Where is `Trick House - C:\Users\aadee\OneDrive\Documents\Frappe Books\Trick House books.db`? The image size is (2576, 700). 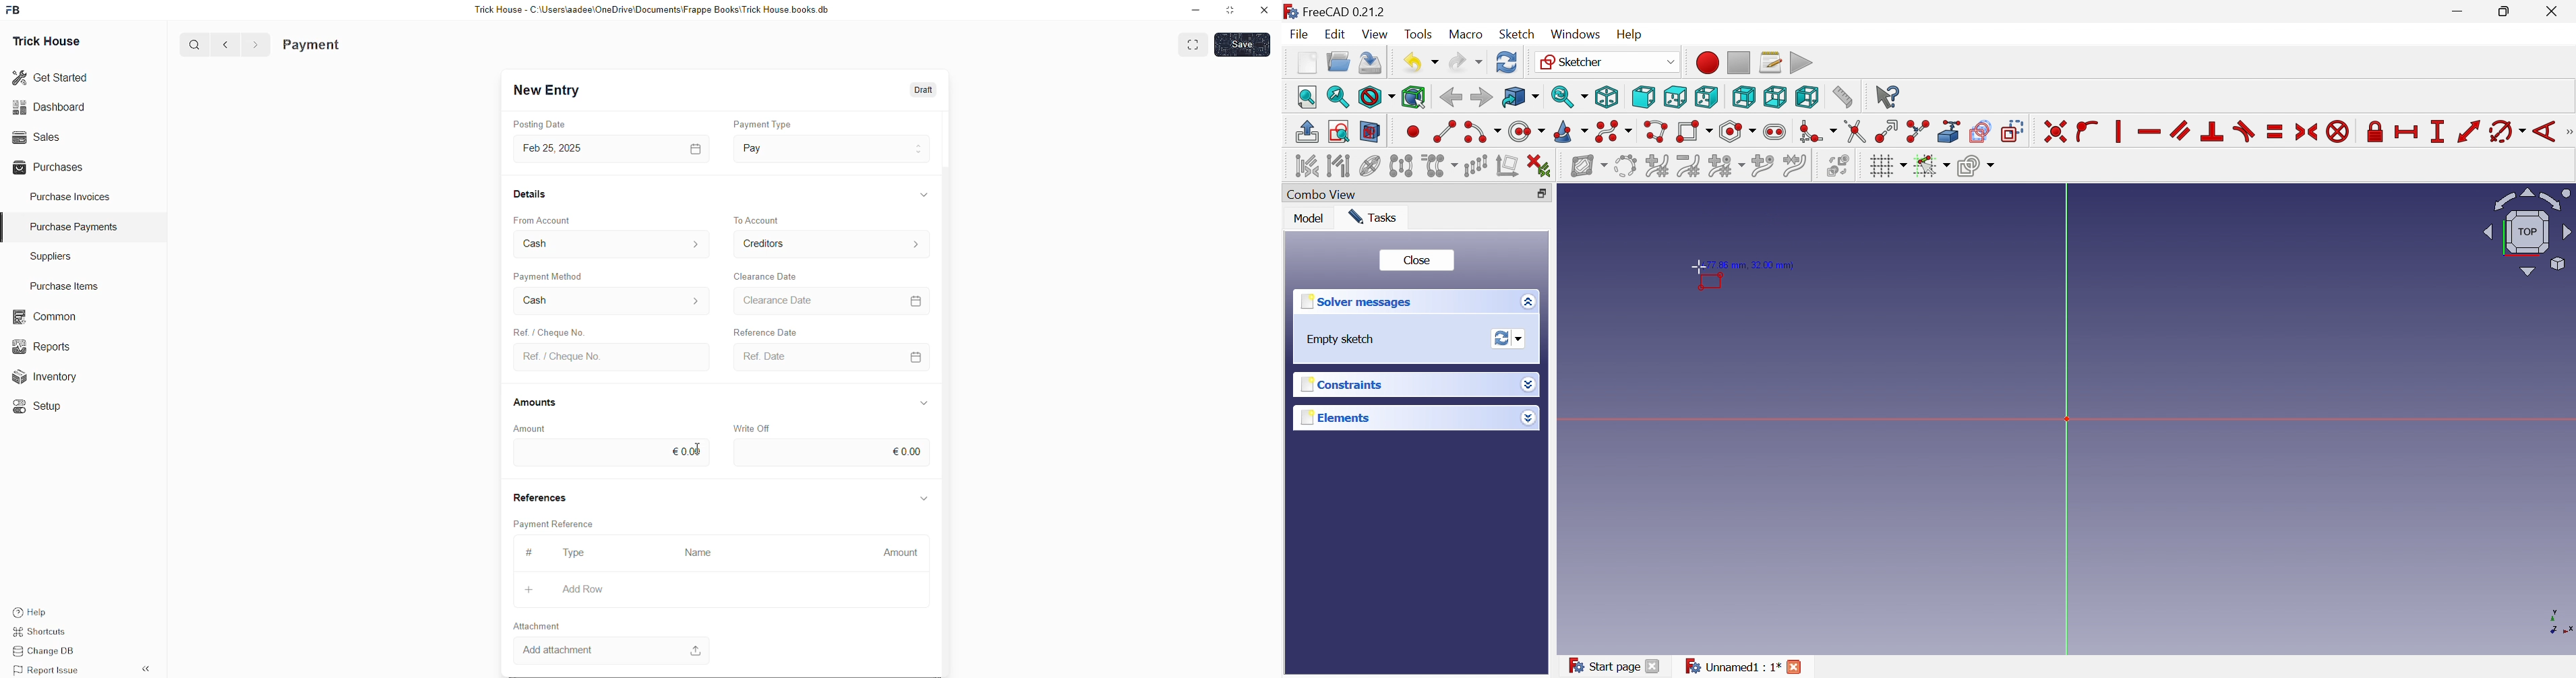 Trick House - C:\Users\aadee\OneDrive\Documents\Frappe Books\Trick House books.db is located at coordinates (654, 10).